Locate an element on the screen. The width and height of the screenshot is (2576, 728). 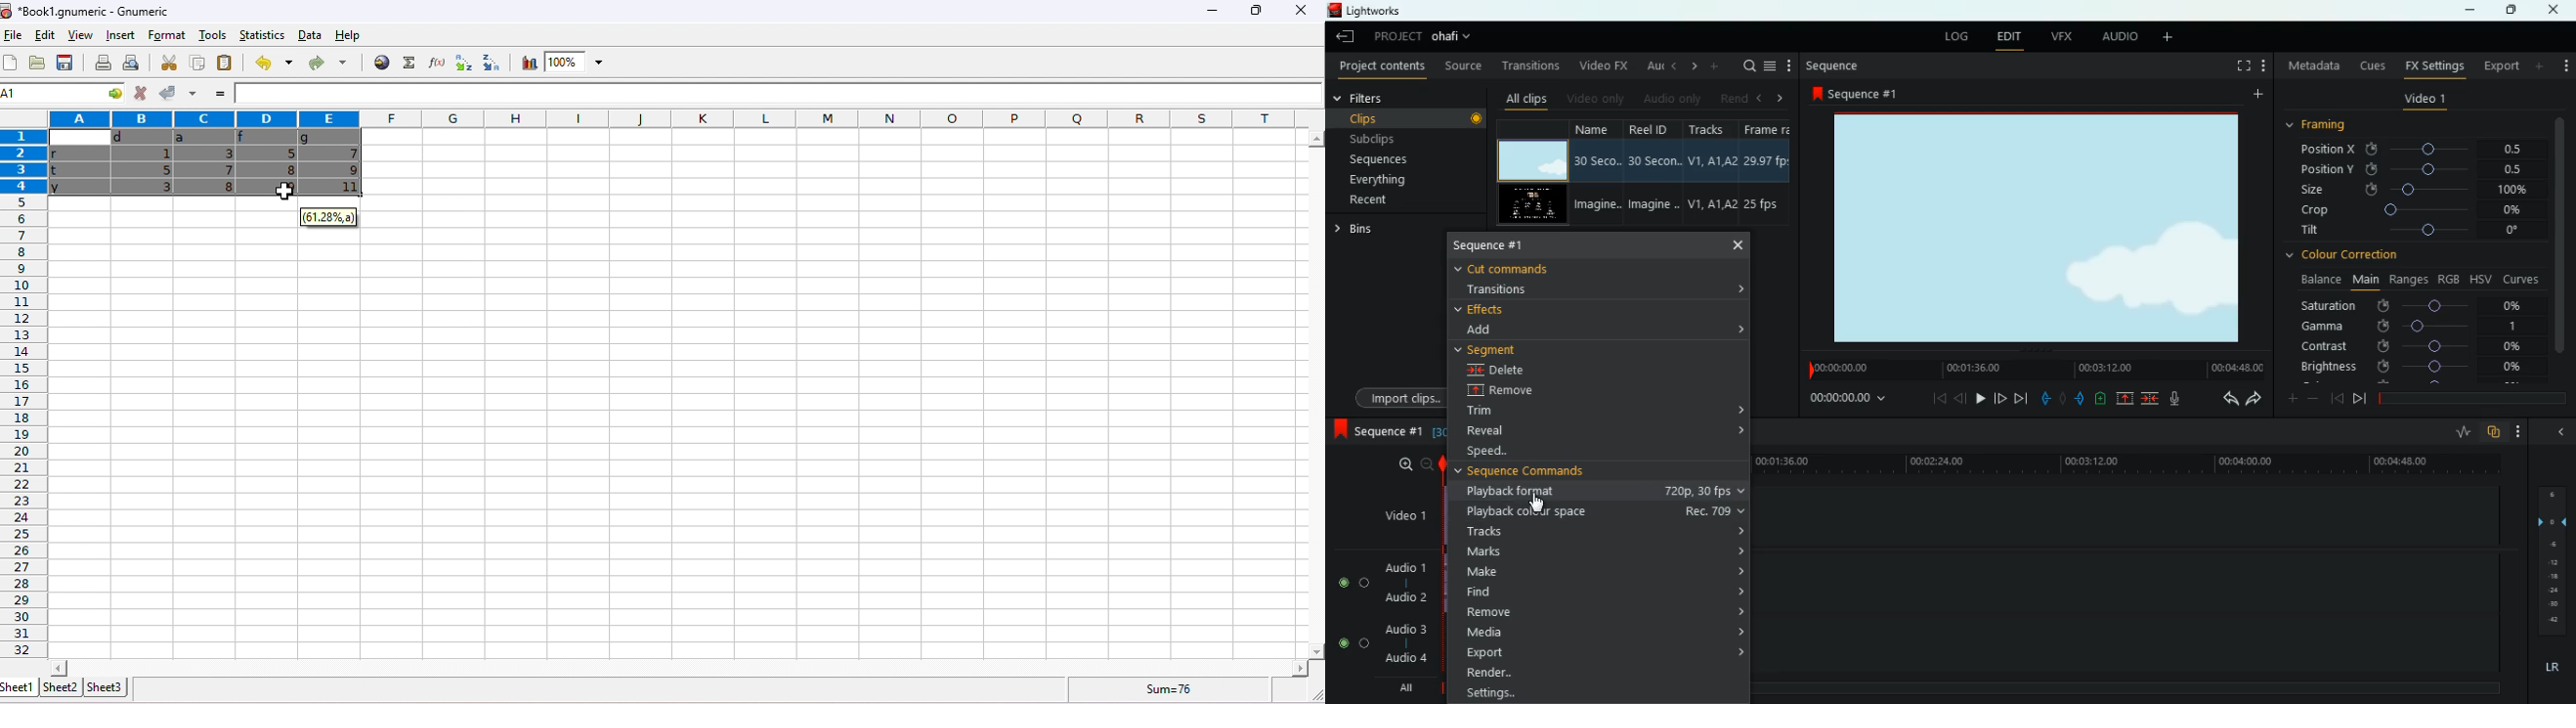
leave is located at coordinates (1346, 36).